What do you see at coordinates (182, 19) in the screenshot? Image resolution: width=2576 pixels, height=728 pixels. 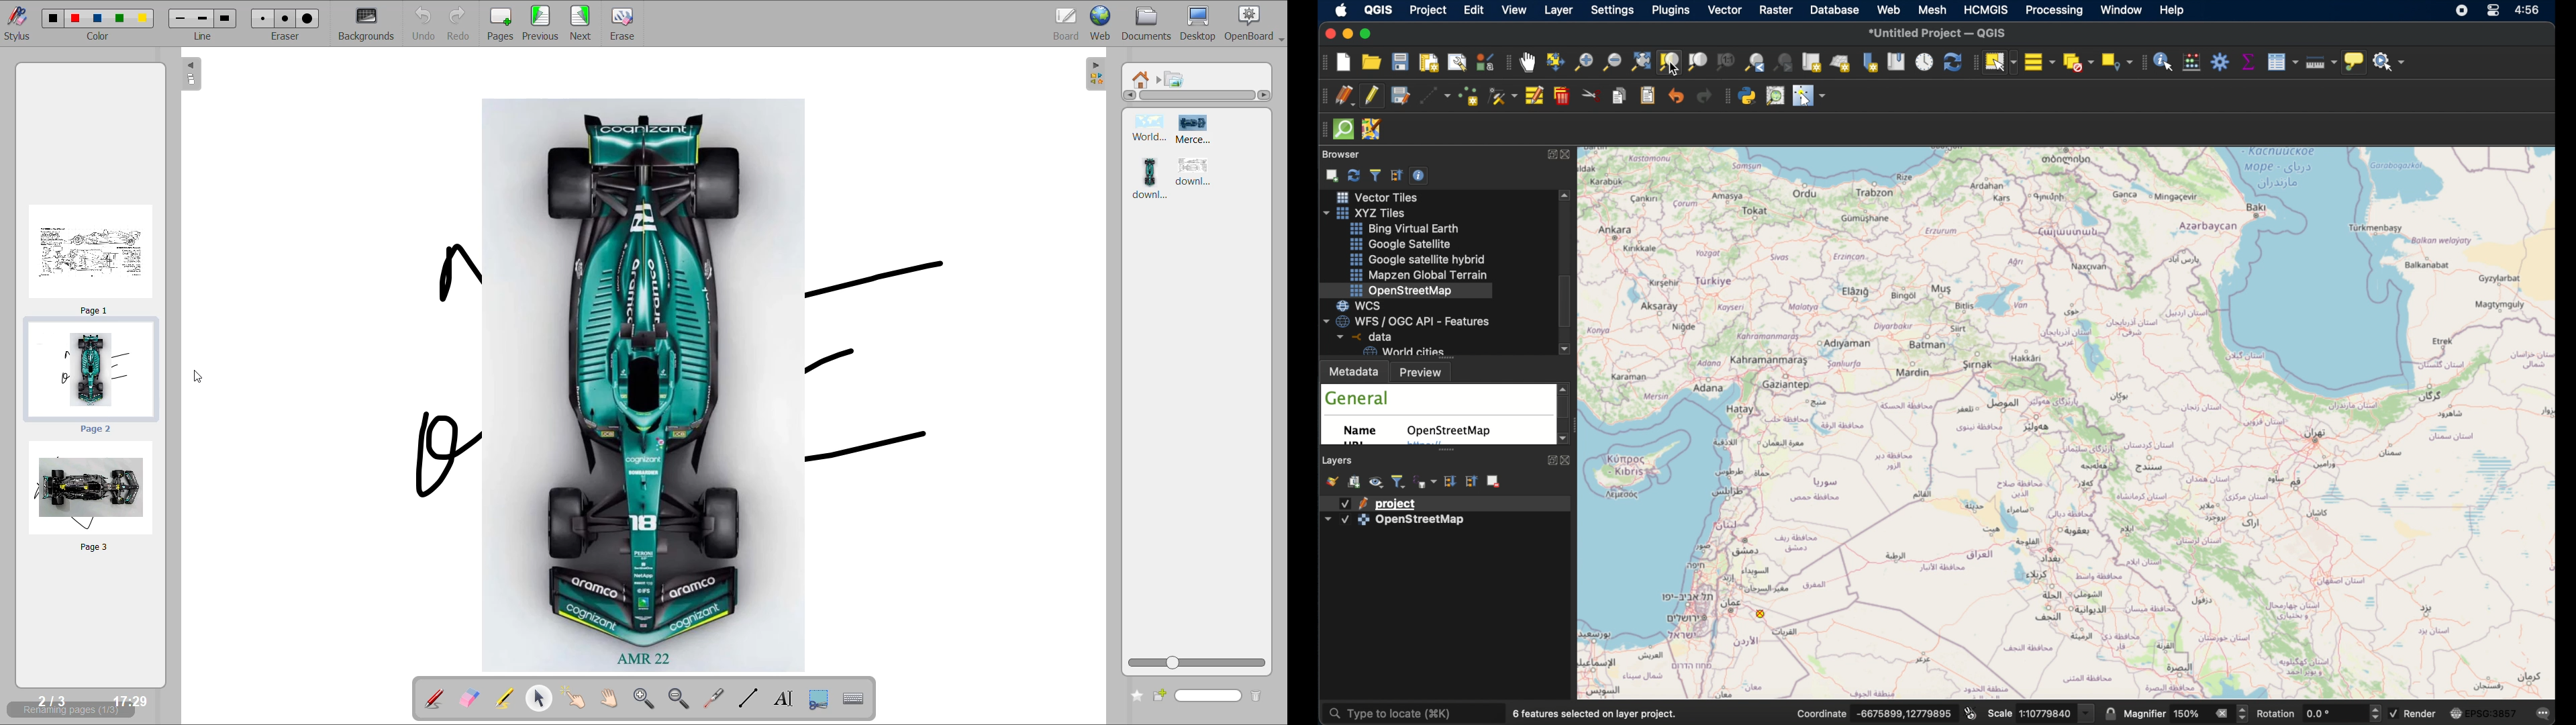 I see `Medium line` at bounding box center [182, 19].